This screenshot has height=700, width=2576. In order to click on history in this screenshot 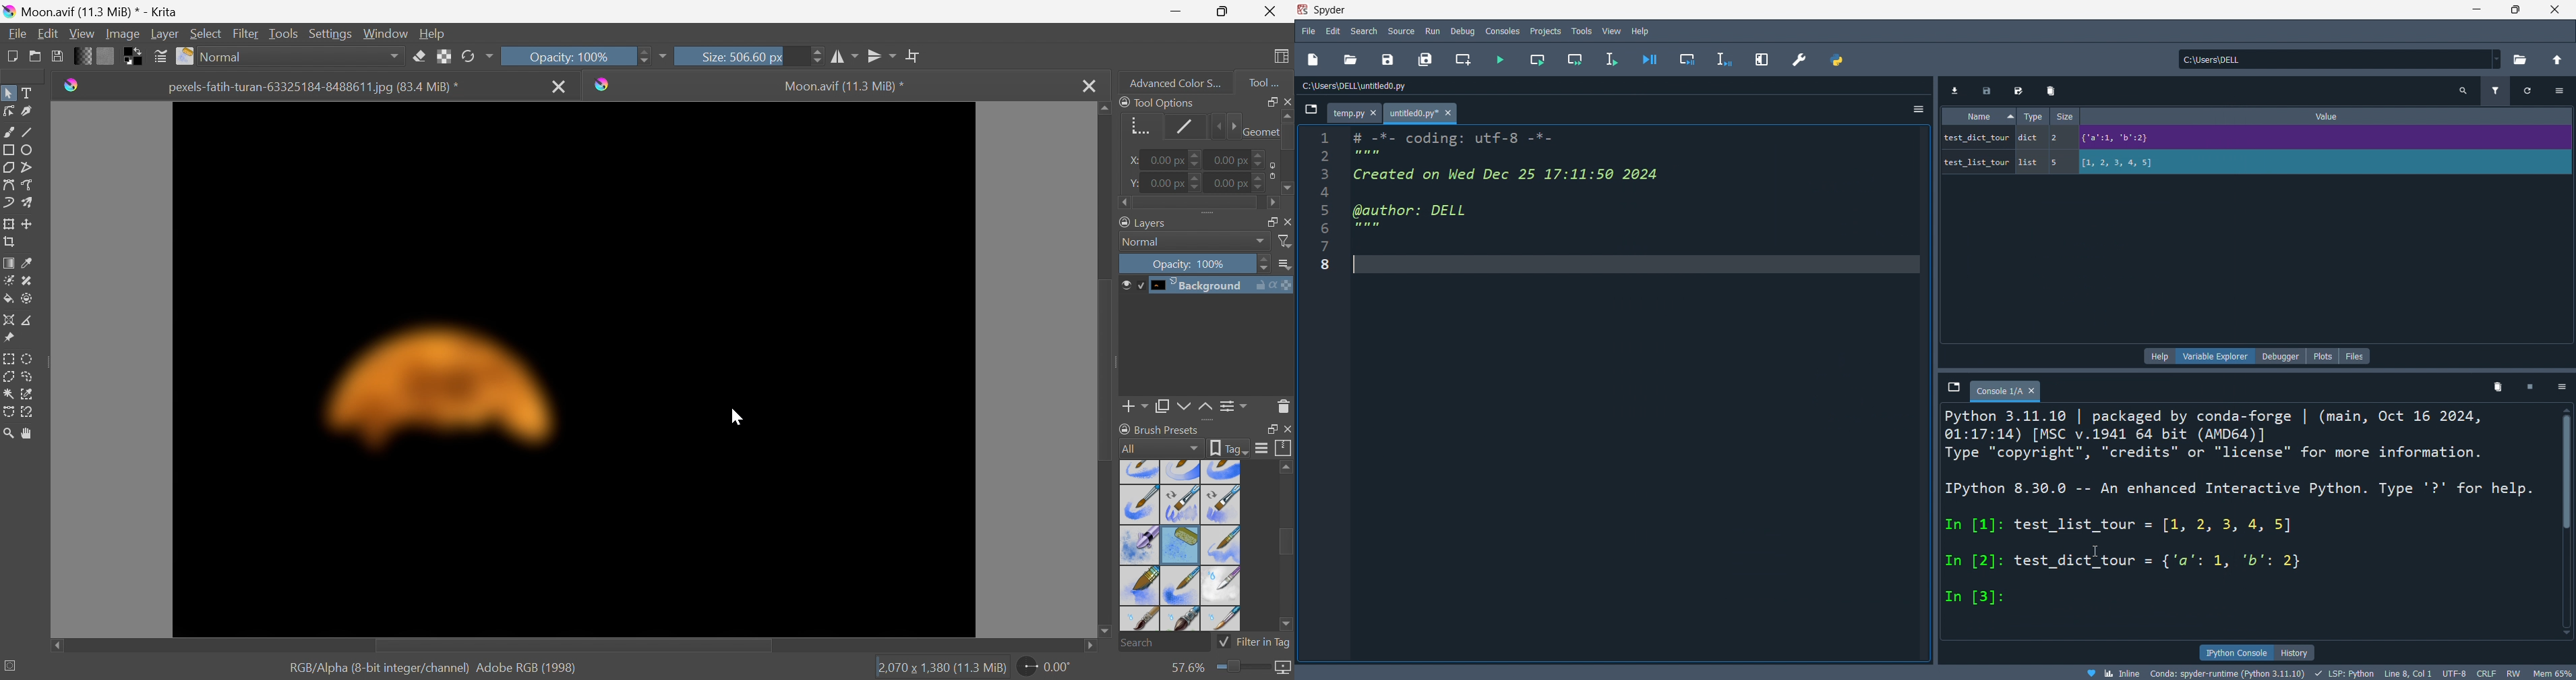, I will do `click(2299, 652)`.